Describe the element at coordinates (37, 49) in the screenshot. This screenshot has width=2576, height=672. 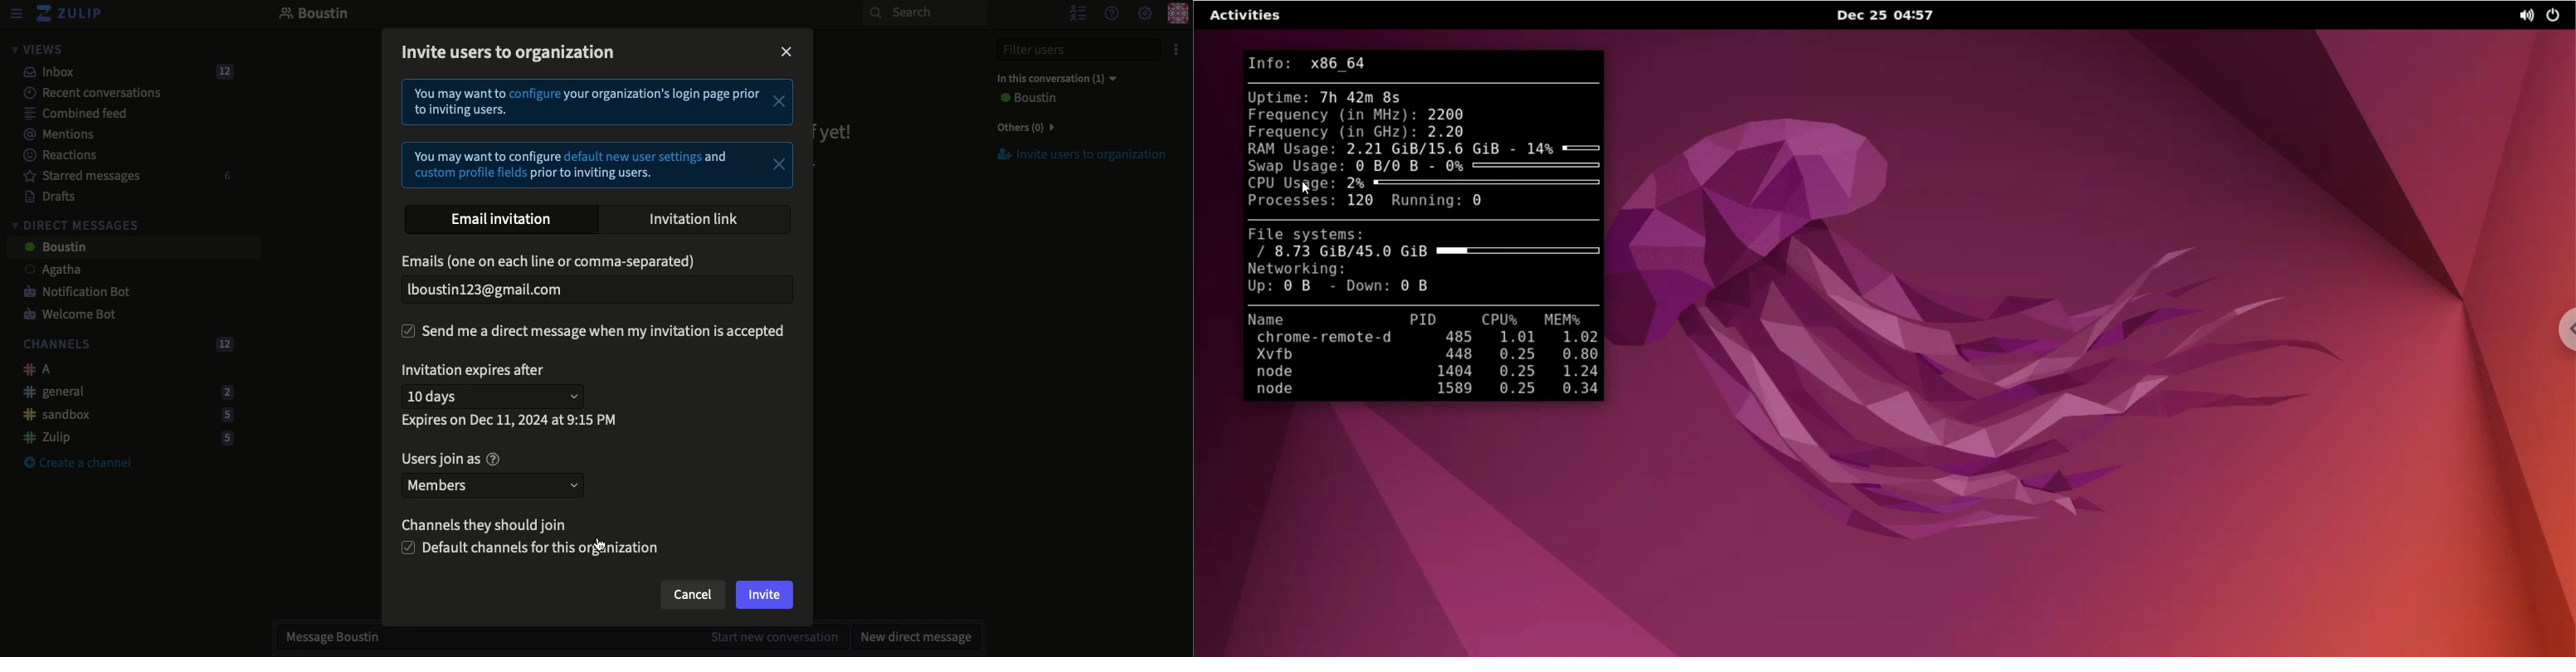
I see `Views` at that location.